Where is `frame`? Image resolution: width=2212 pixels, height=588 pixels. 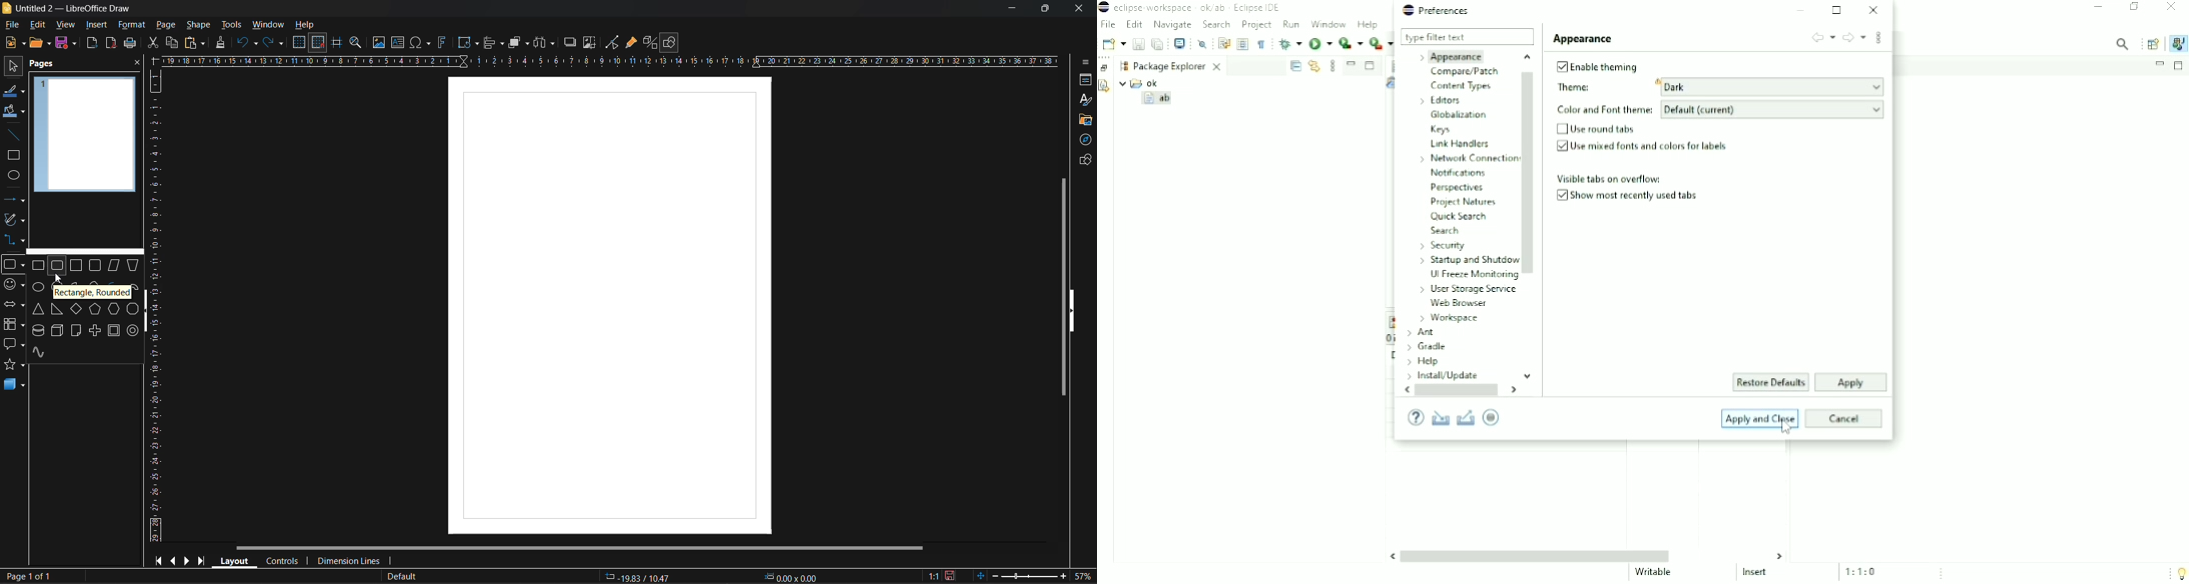 frame is located at coordinates (115, 330).